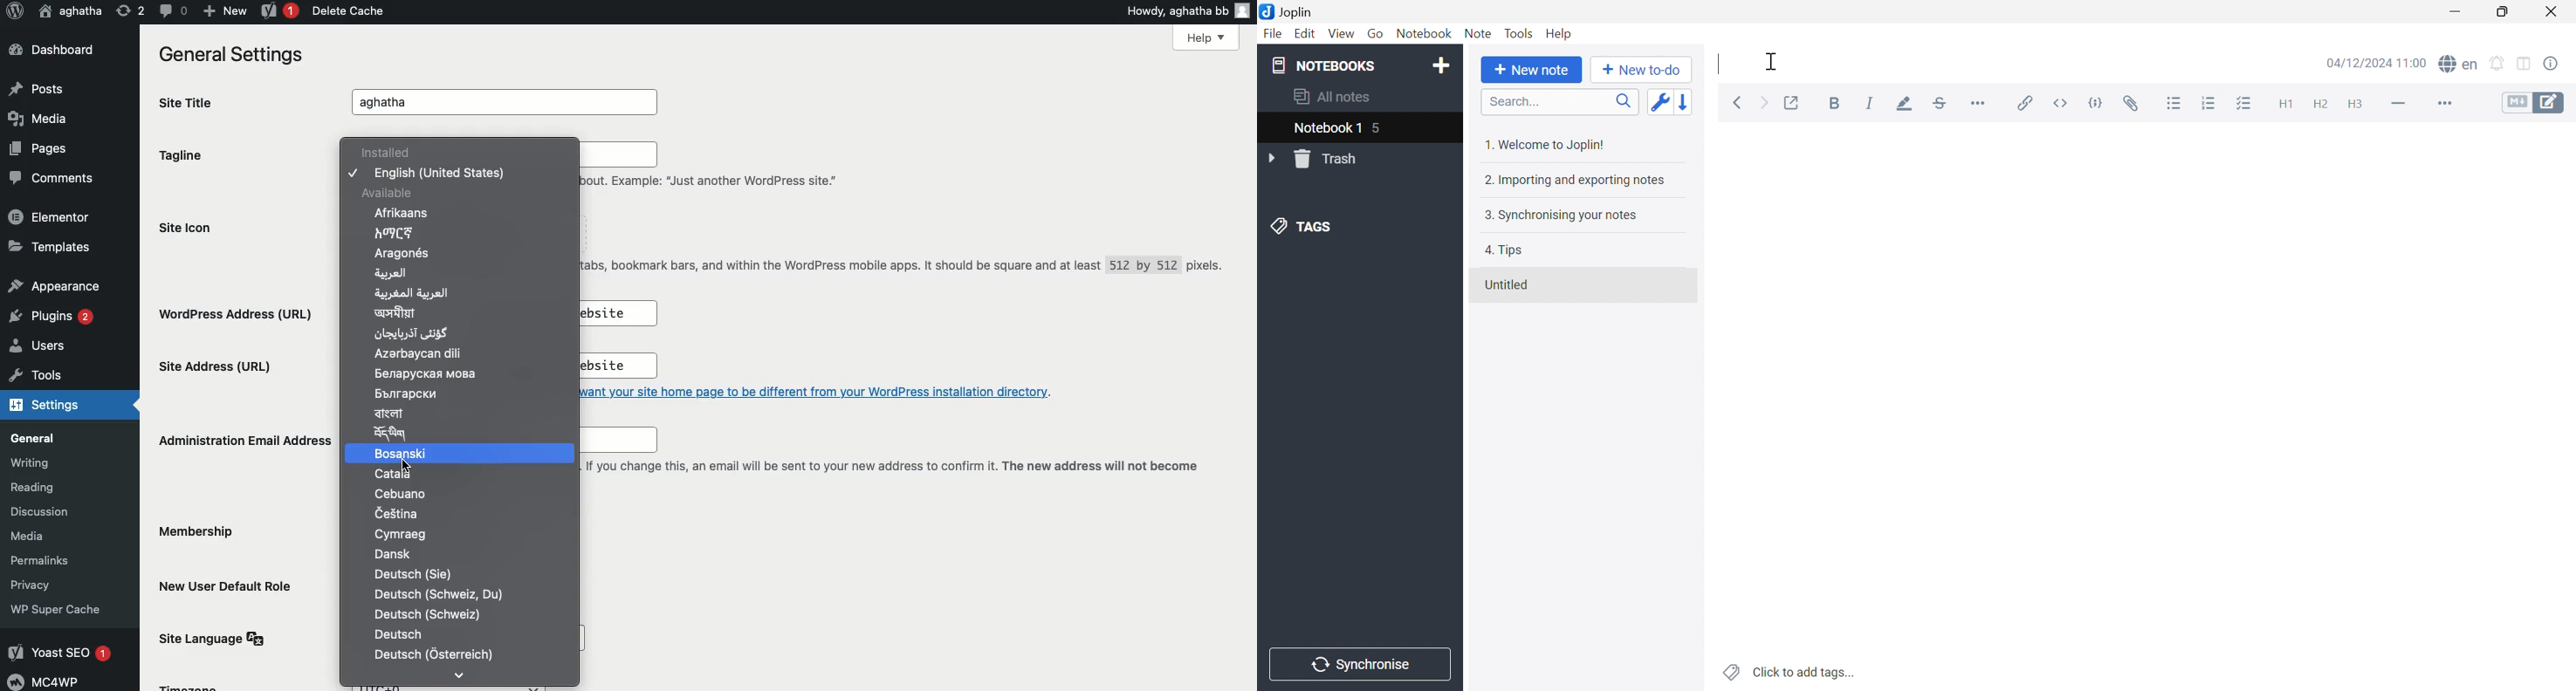 Image resolution: width=2576 pixels, height=700 pixels. I want to click on Help, so click(1560, 33).